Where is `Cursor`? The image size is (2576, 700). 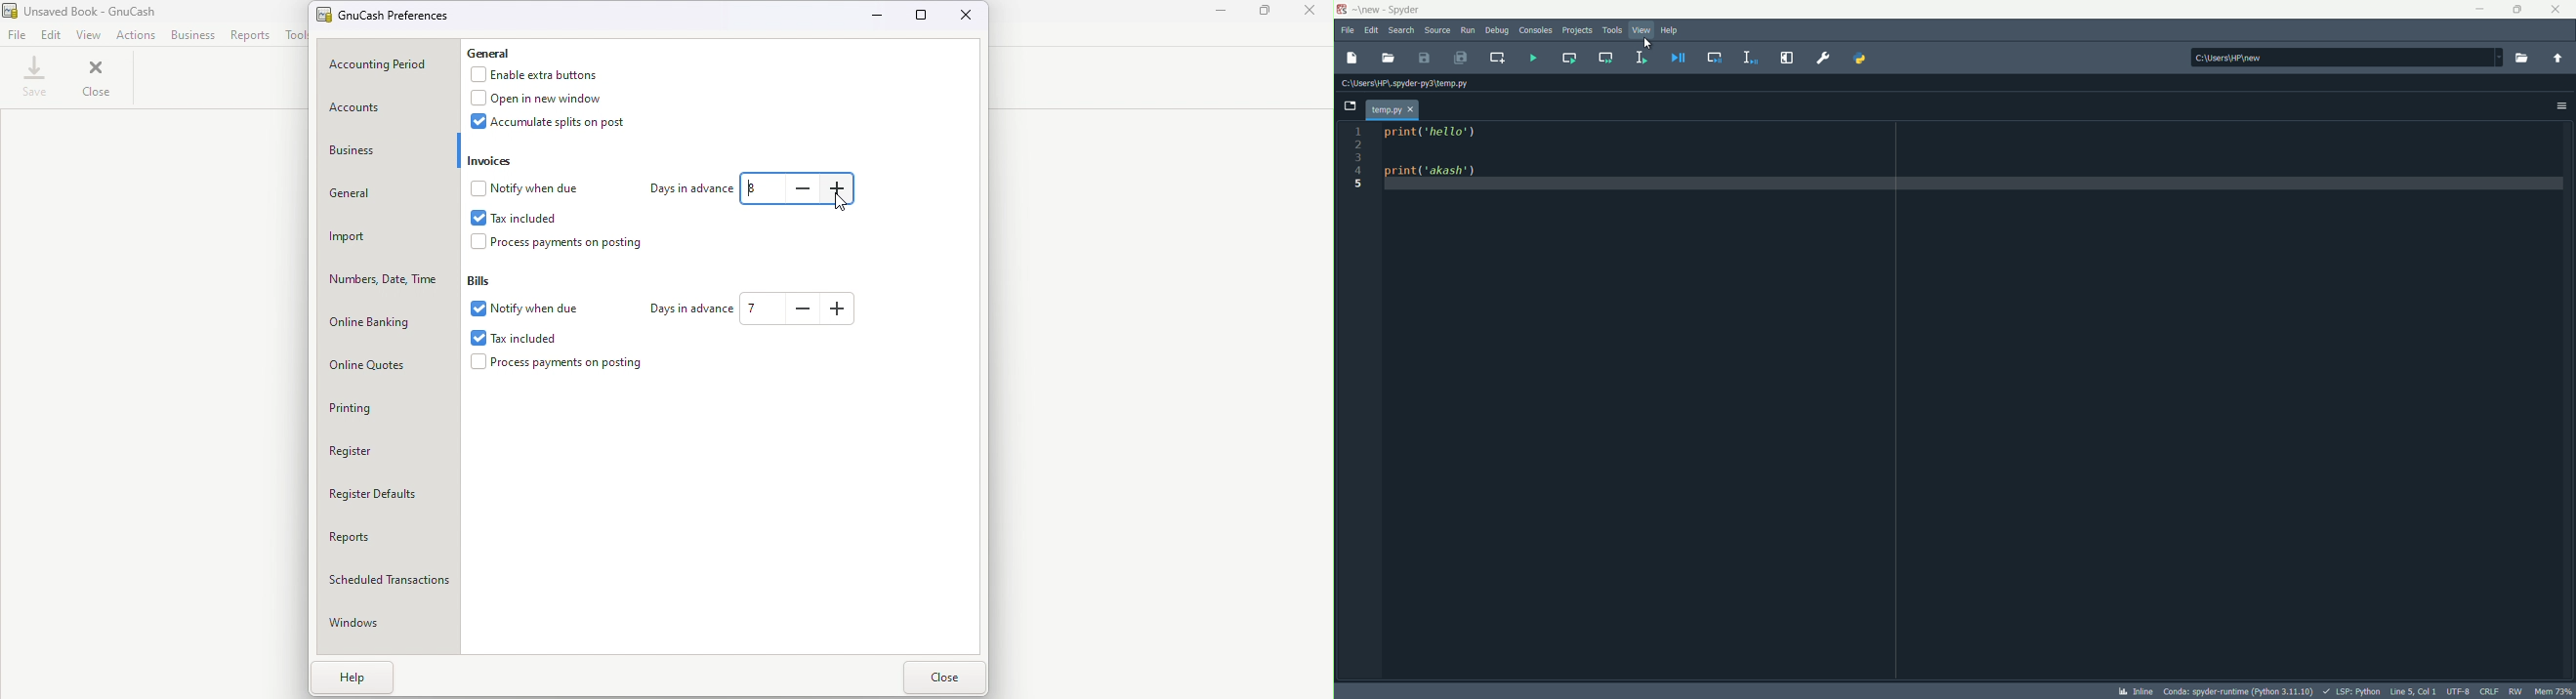
Cursor is located at coordinates (839, 205).